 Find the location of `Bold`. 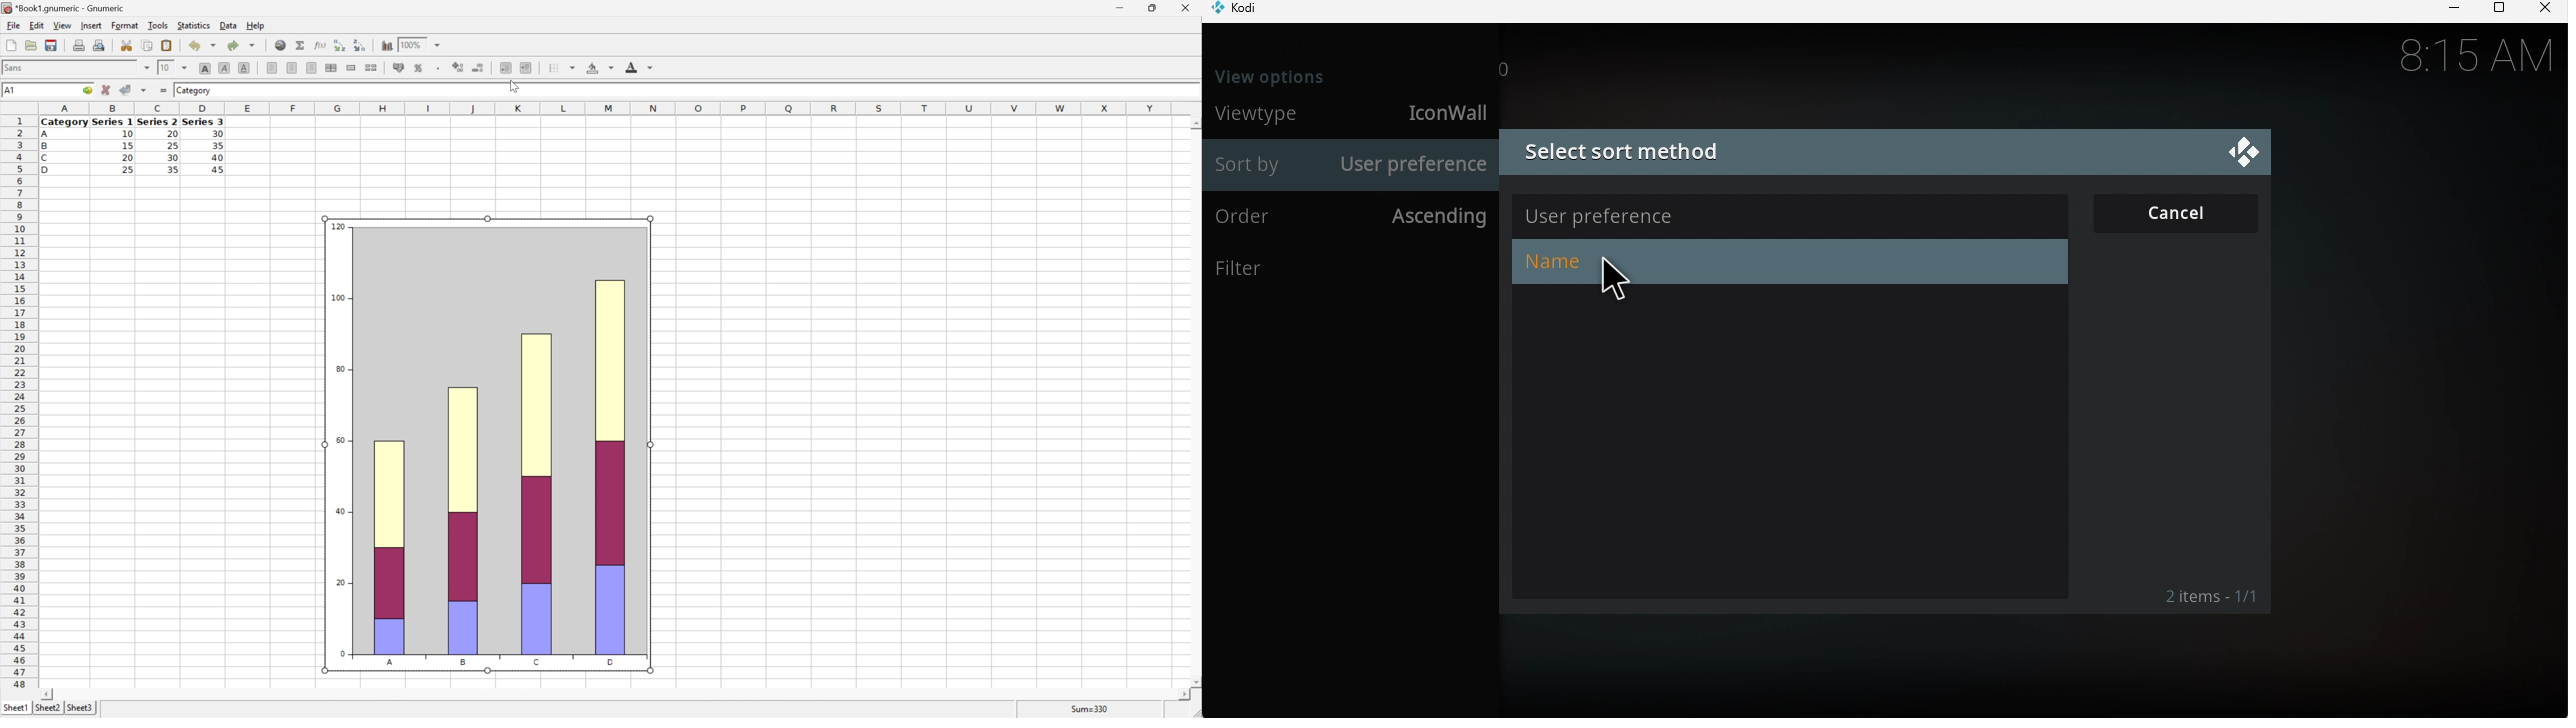

Bold is located at coordinates (205, 67).